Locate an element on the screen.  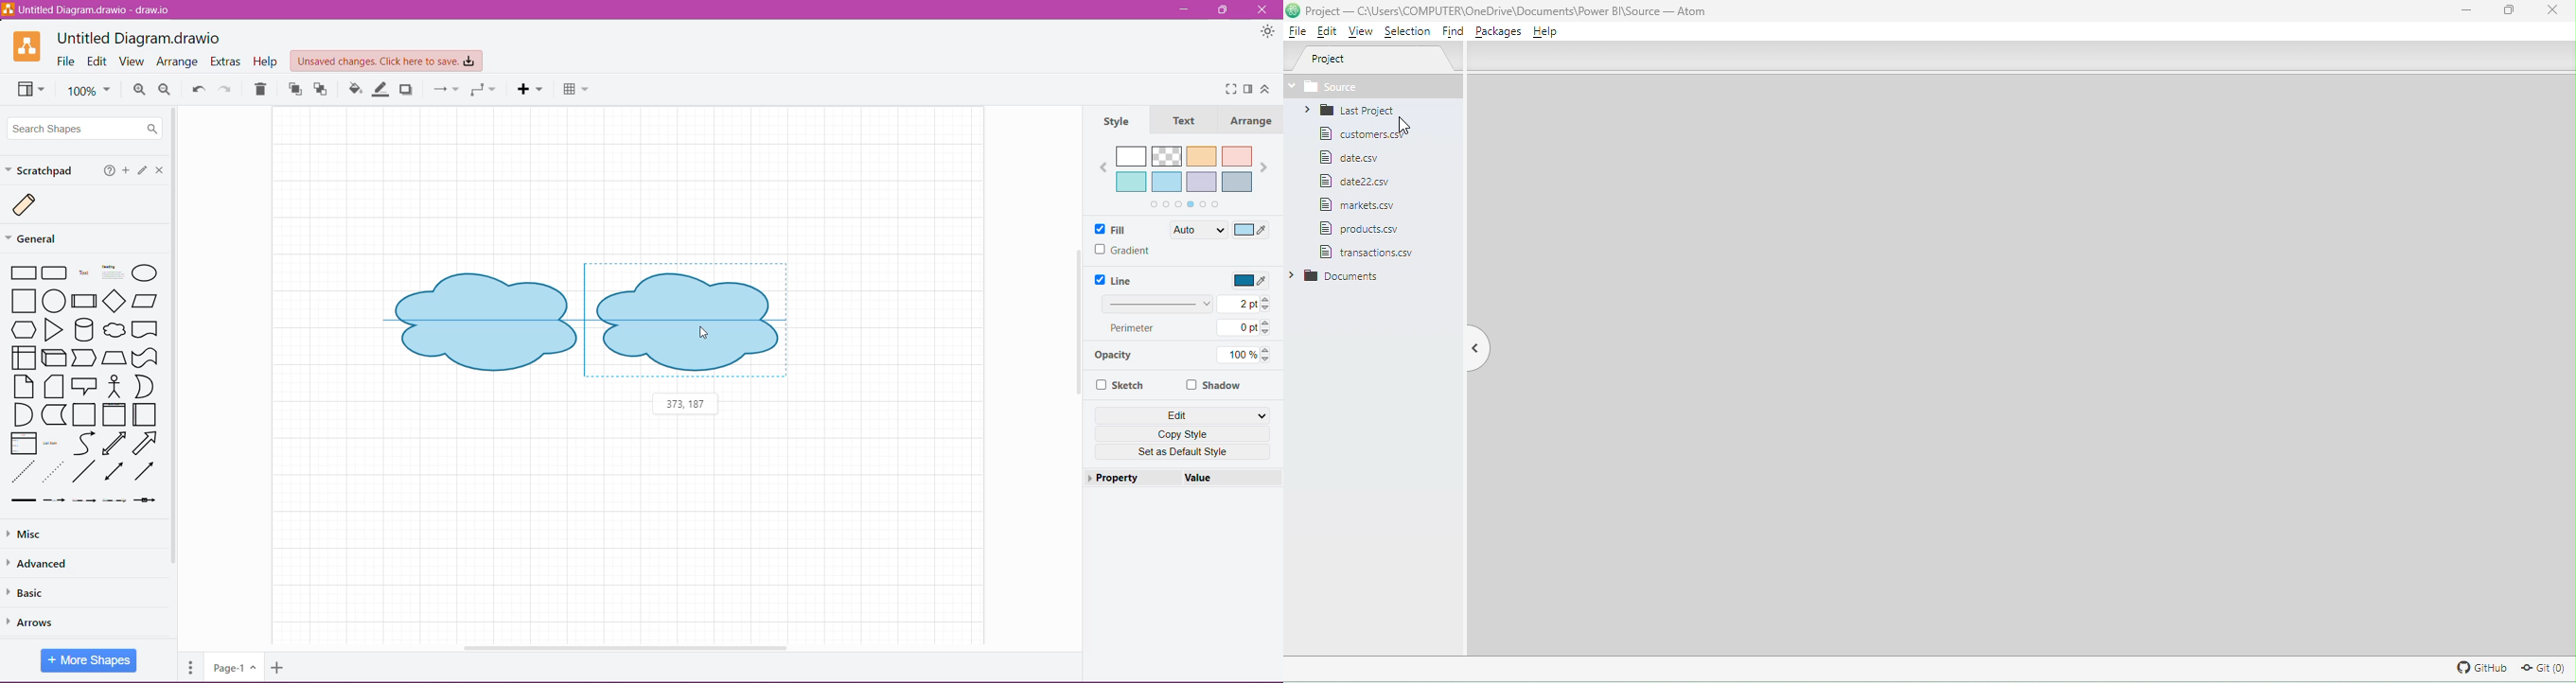
Set Opacity level of the shape is located at coordinates (1248, 356).